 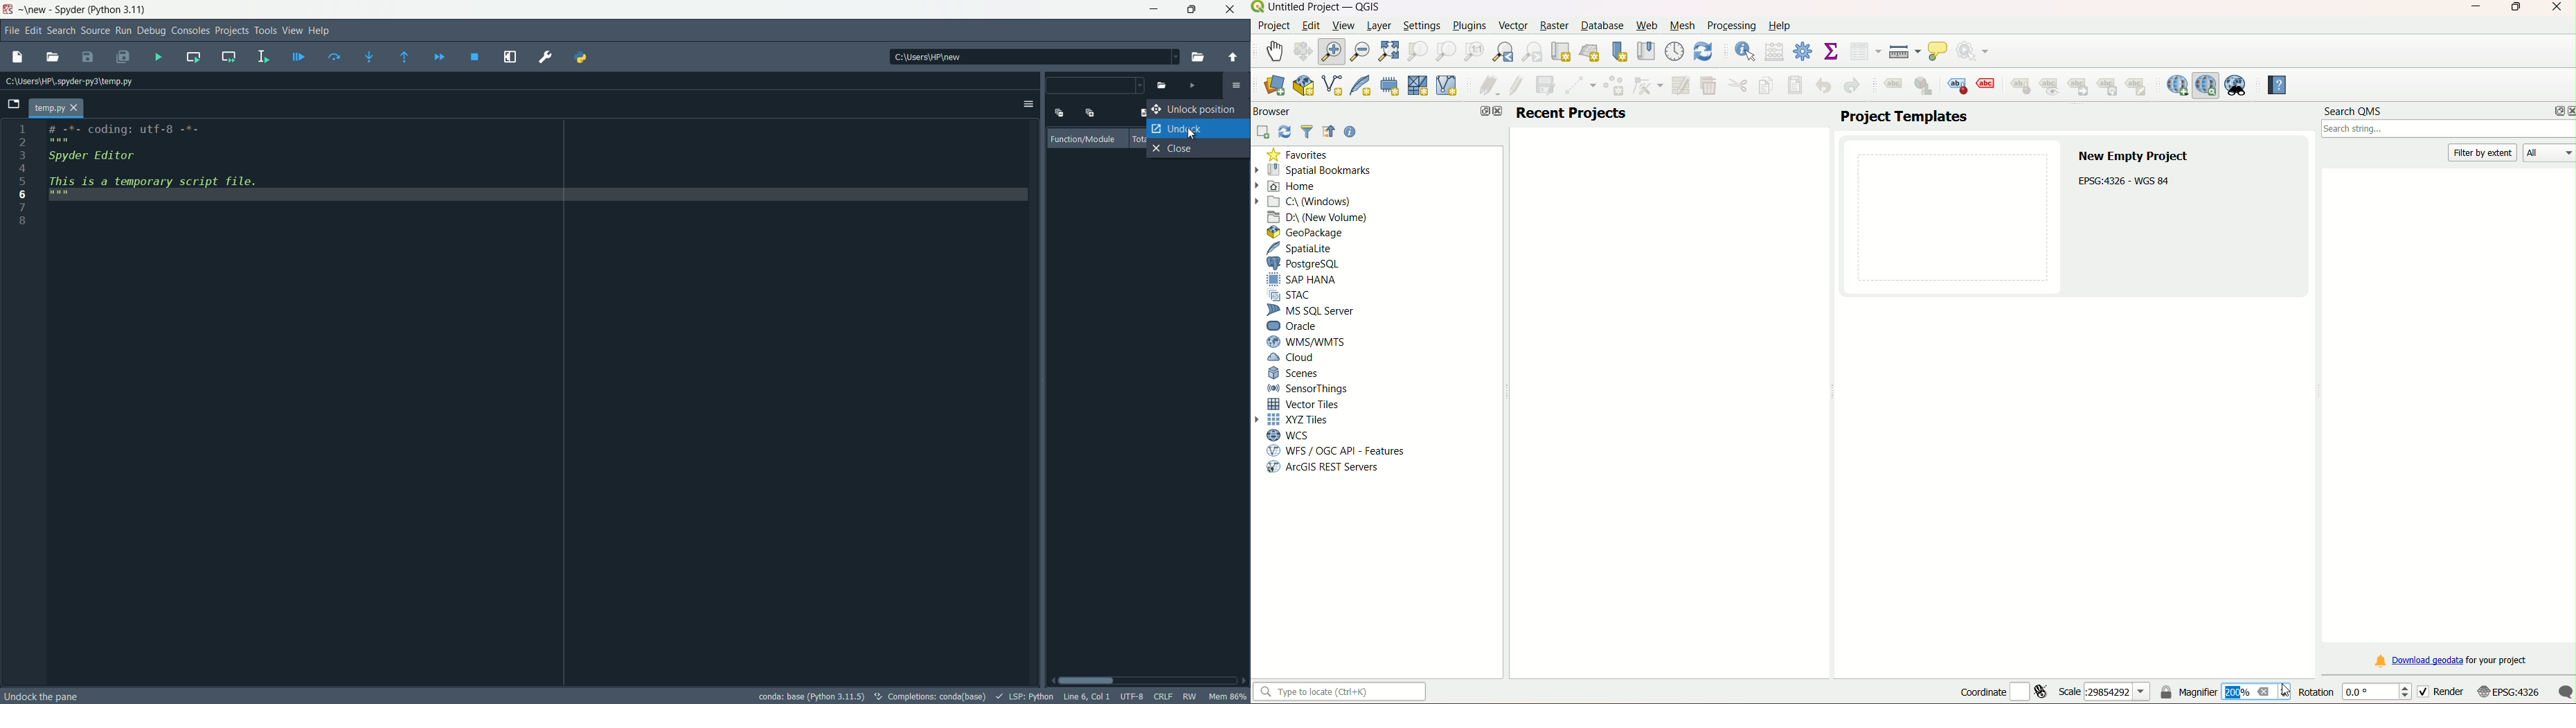 What do you see at coordinates (812, 696) in the screenshot?
I see `conda: base (Python 3.11.5)` at bounding box center [812, 696].